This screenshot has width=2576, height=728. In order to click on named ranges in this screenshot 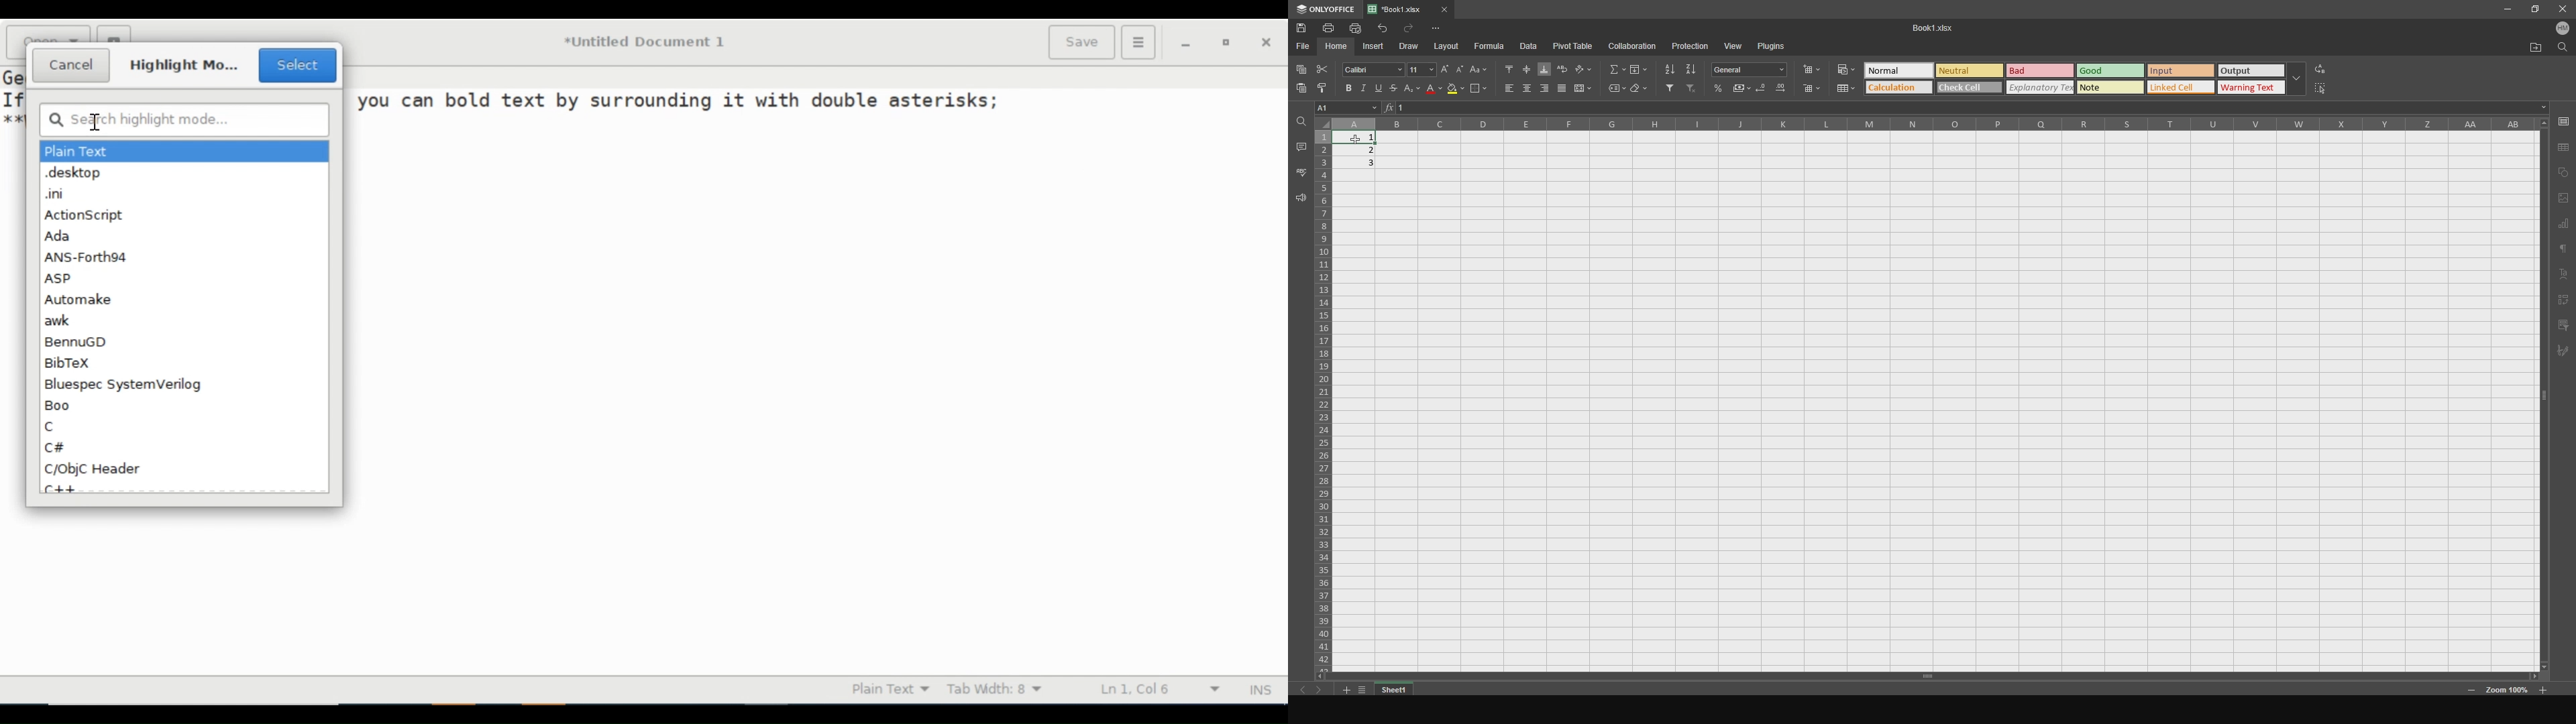, I will do `click(1612, 89)`.